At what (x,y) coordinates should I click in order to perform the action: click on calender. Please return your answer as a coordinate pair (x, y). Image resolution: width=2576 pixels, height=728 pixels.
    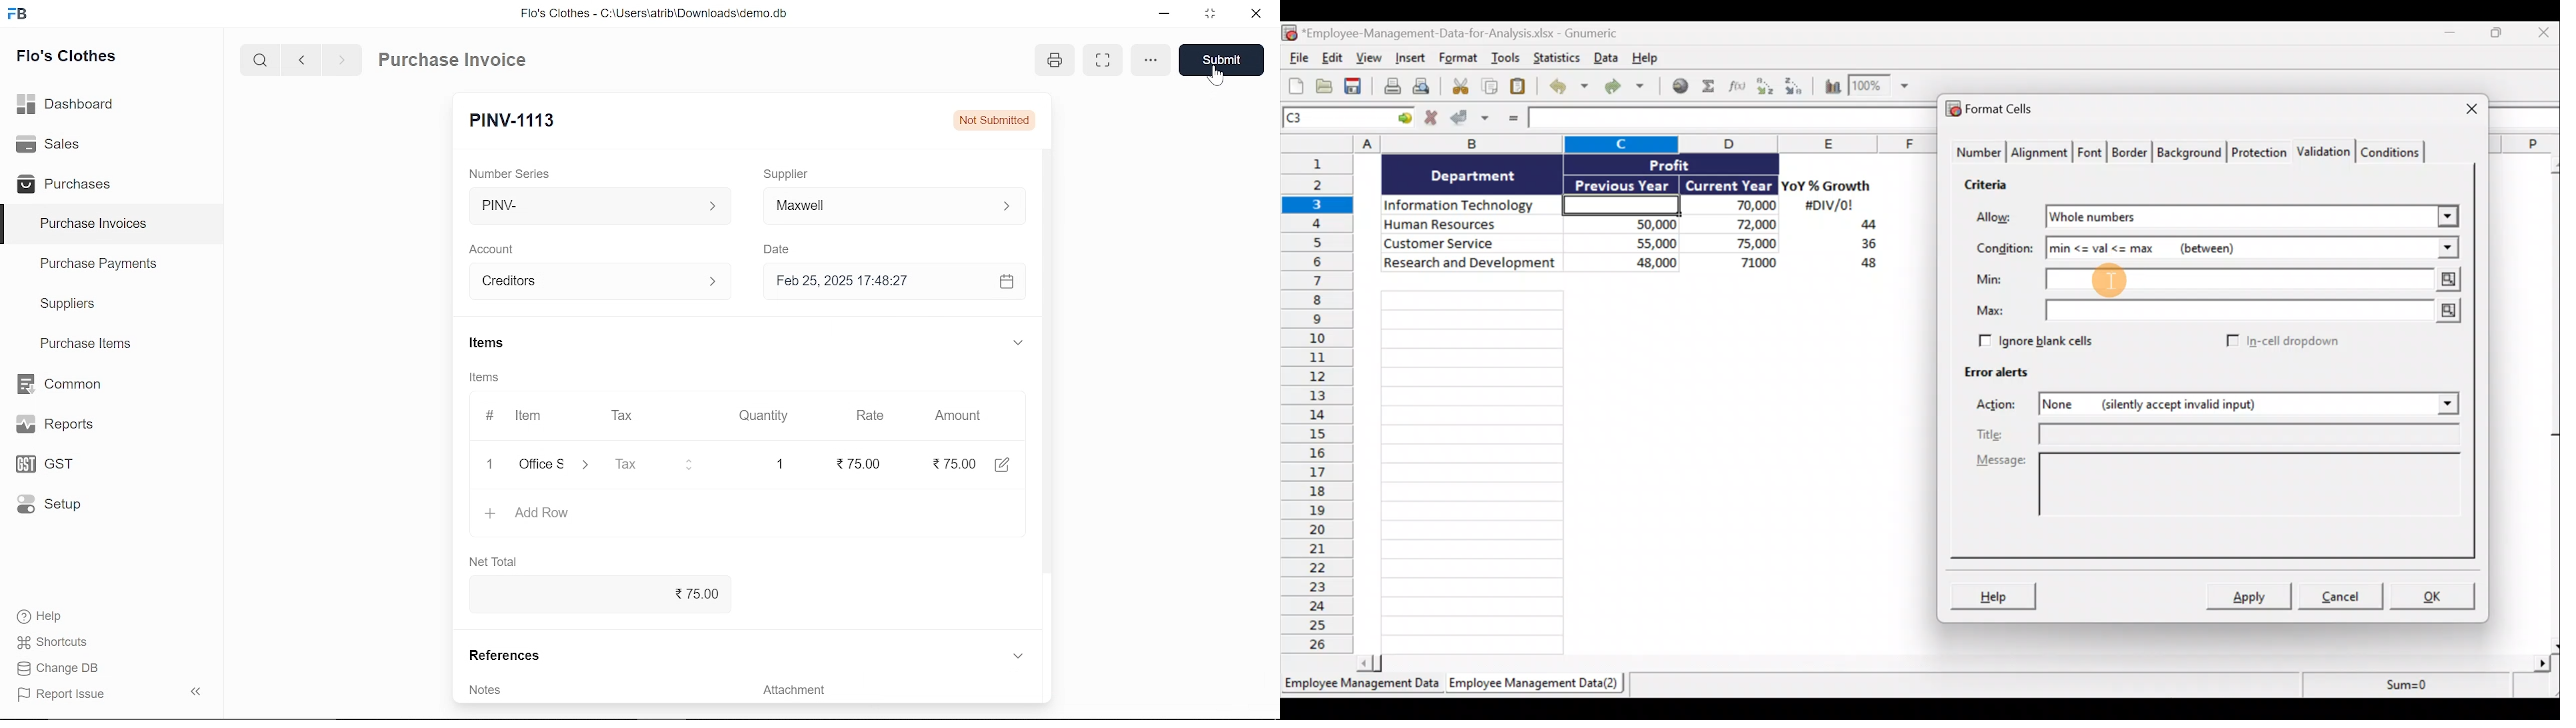
    Looking at the image, I should click on (1009, 282).